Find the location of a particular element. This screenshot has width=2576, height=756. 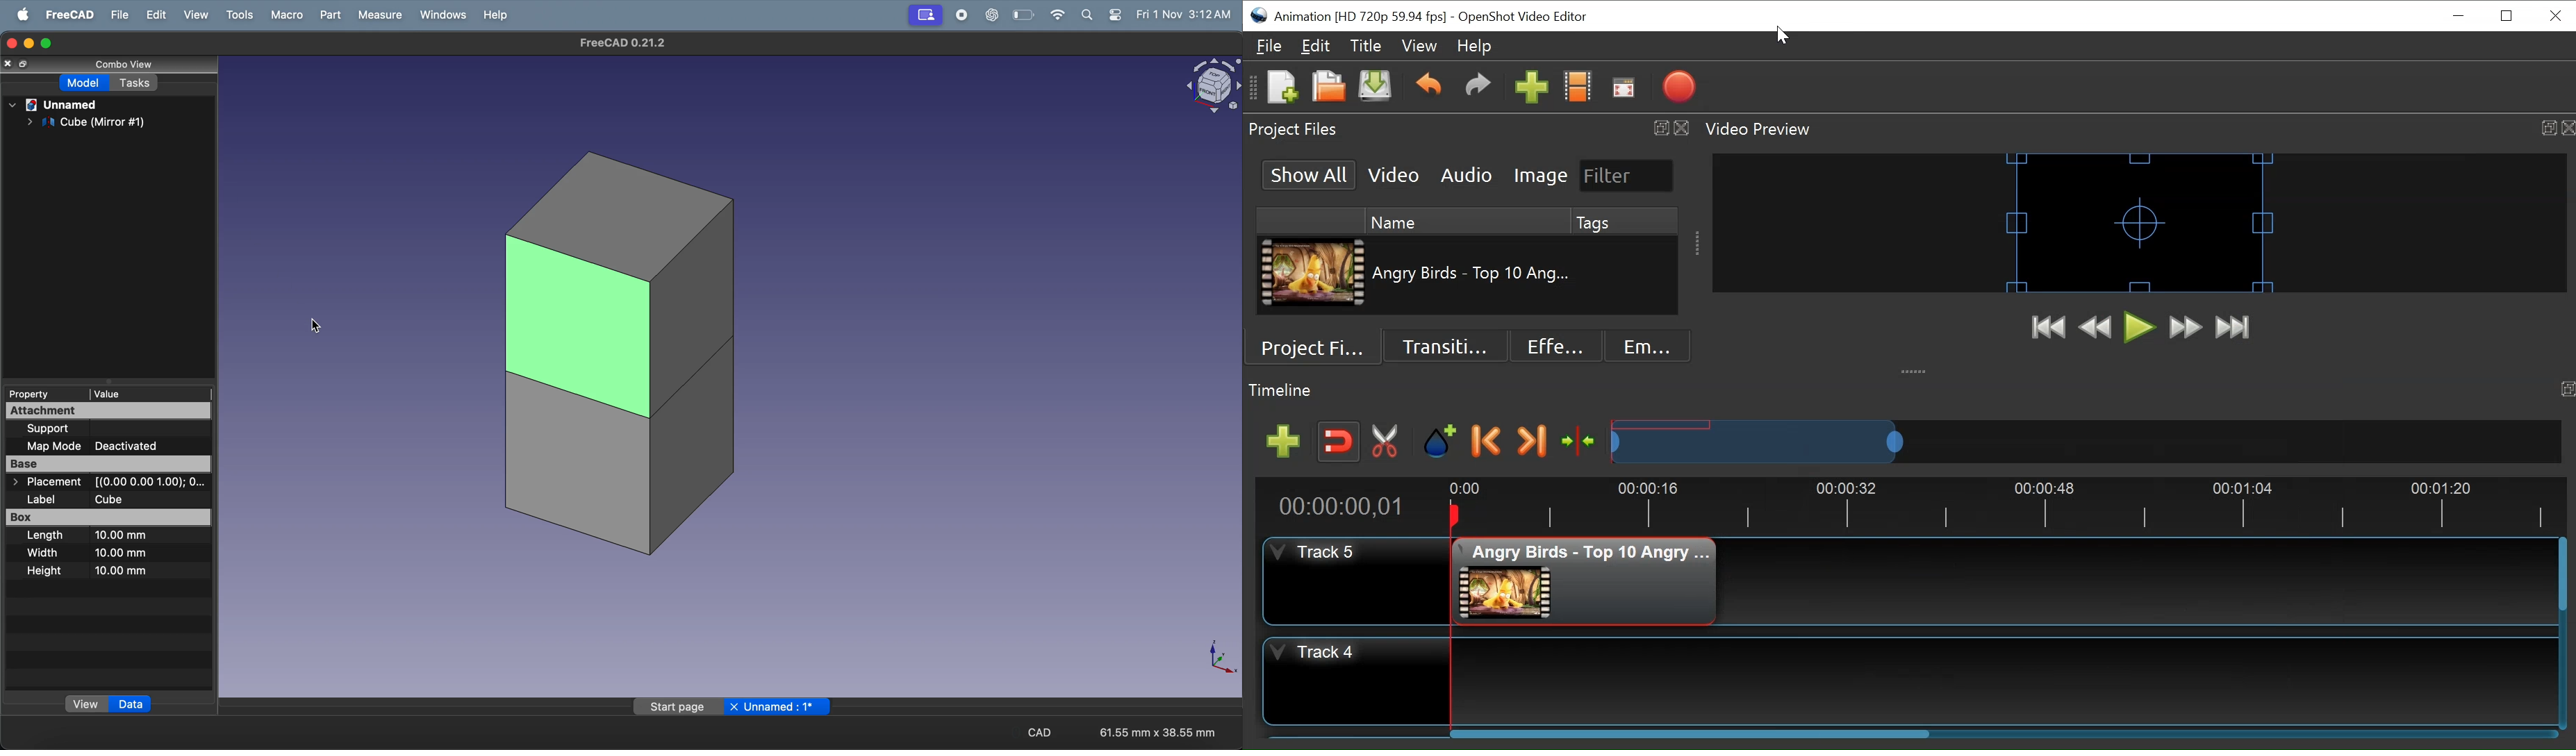

Project Files is located at coordinates (1469, 130).